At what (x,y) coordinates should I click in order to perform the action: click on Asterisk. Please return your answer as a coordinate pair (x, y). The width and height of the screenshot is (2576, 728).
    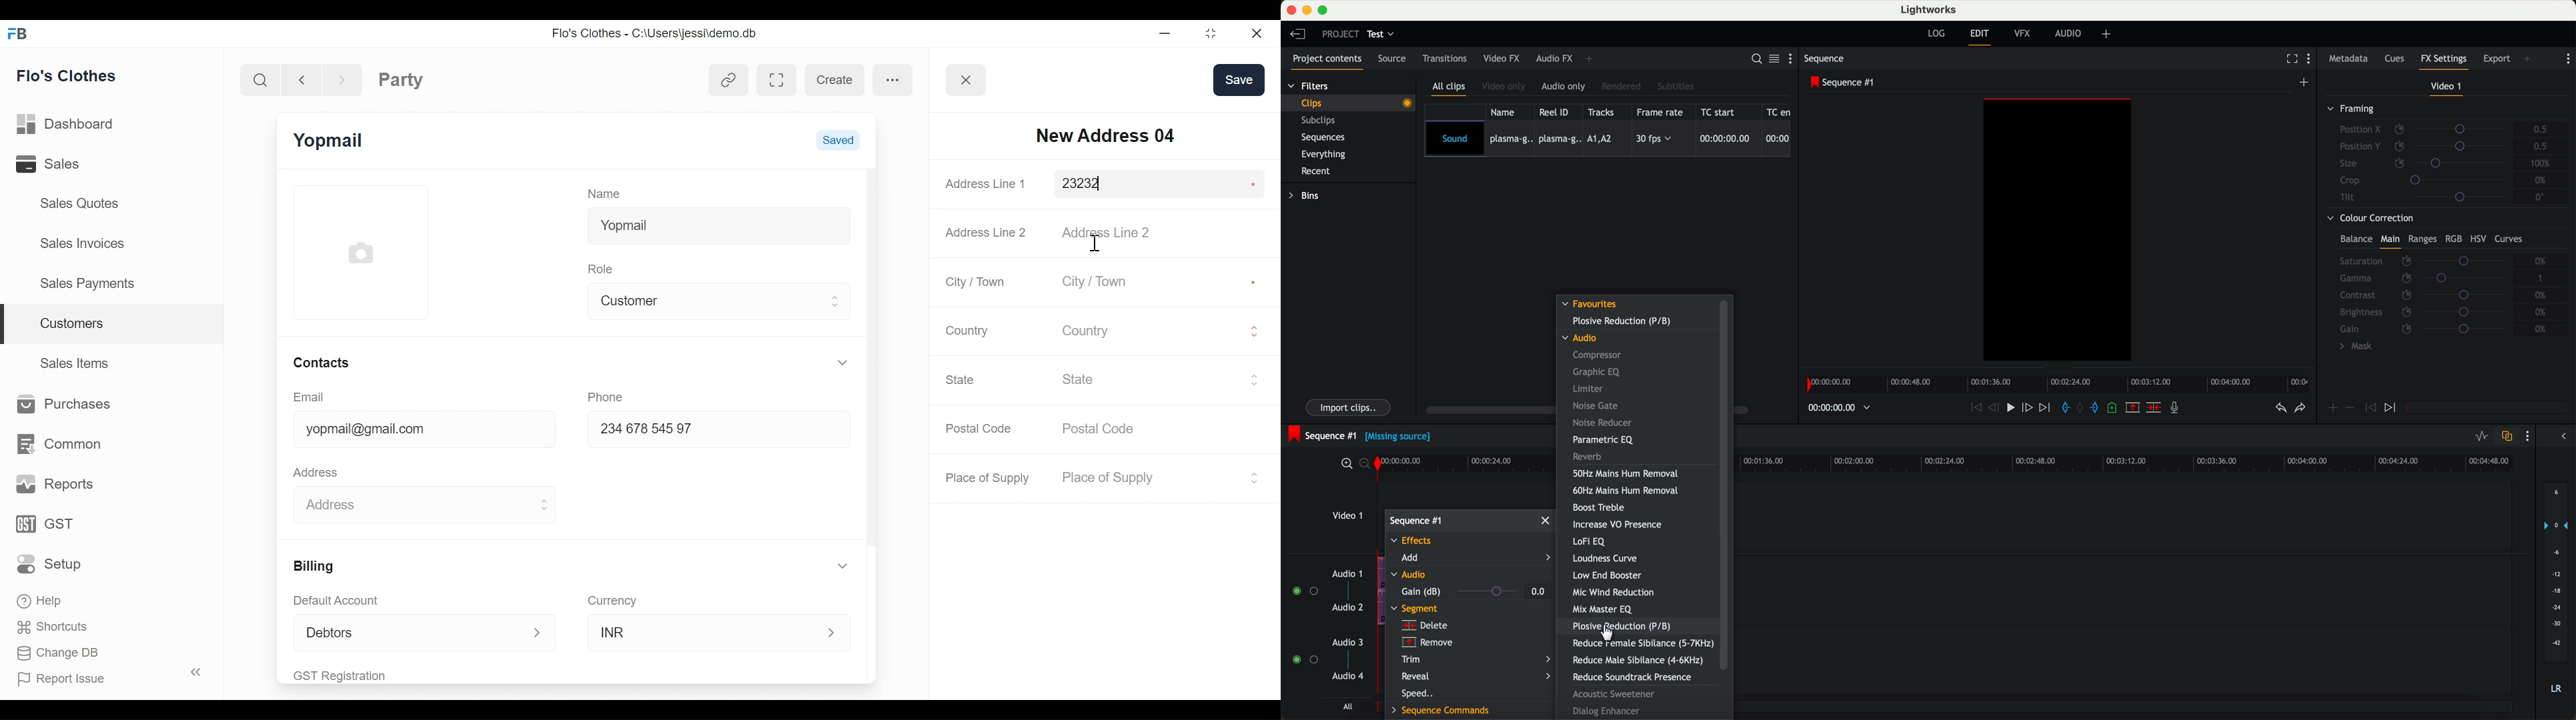
    Looking at the image, I should click on (1251, 183).